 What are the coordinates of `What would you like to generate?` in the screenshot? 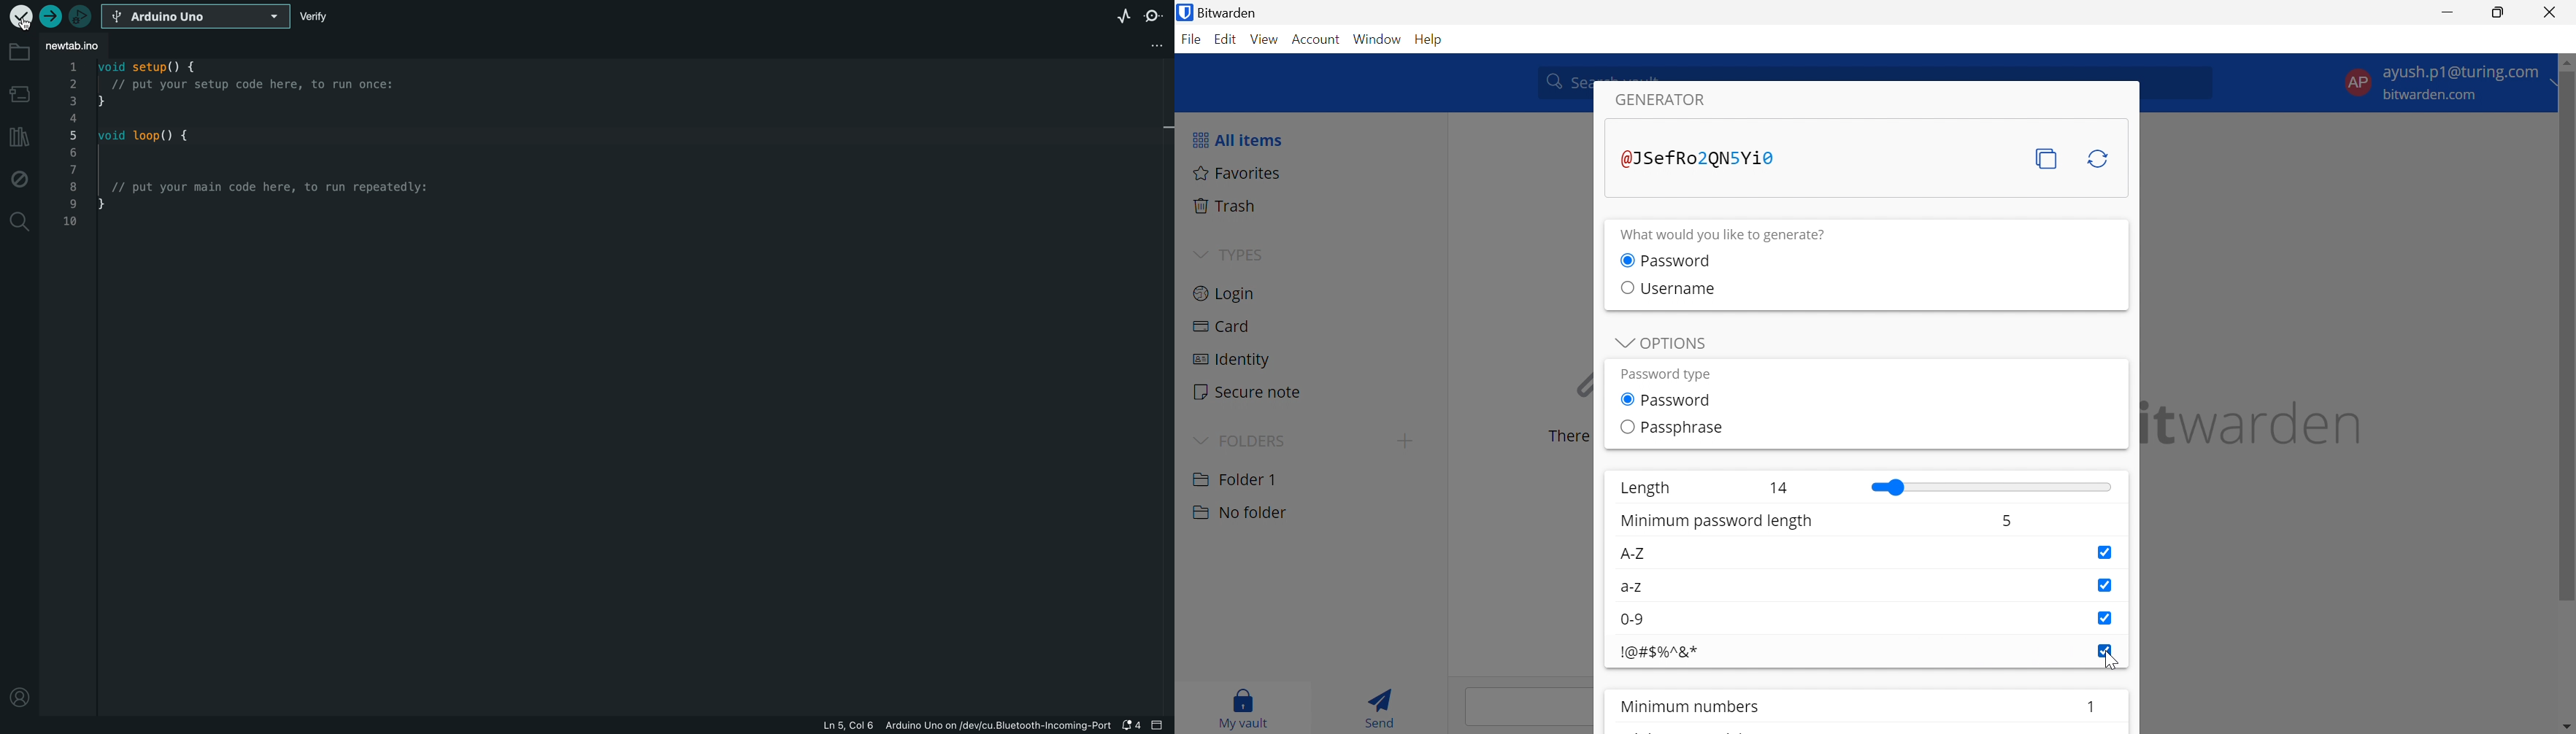 It's located at (1733, 235).